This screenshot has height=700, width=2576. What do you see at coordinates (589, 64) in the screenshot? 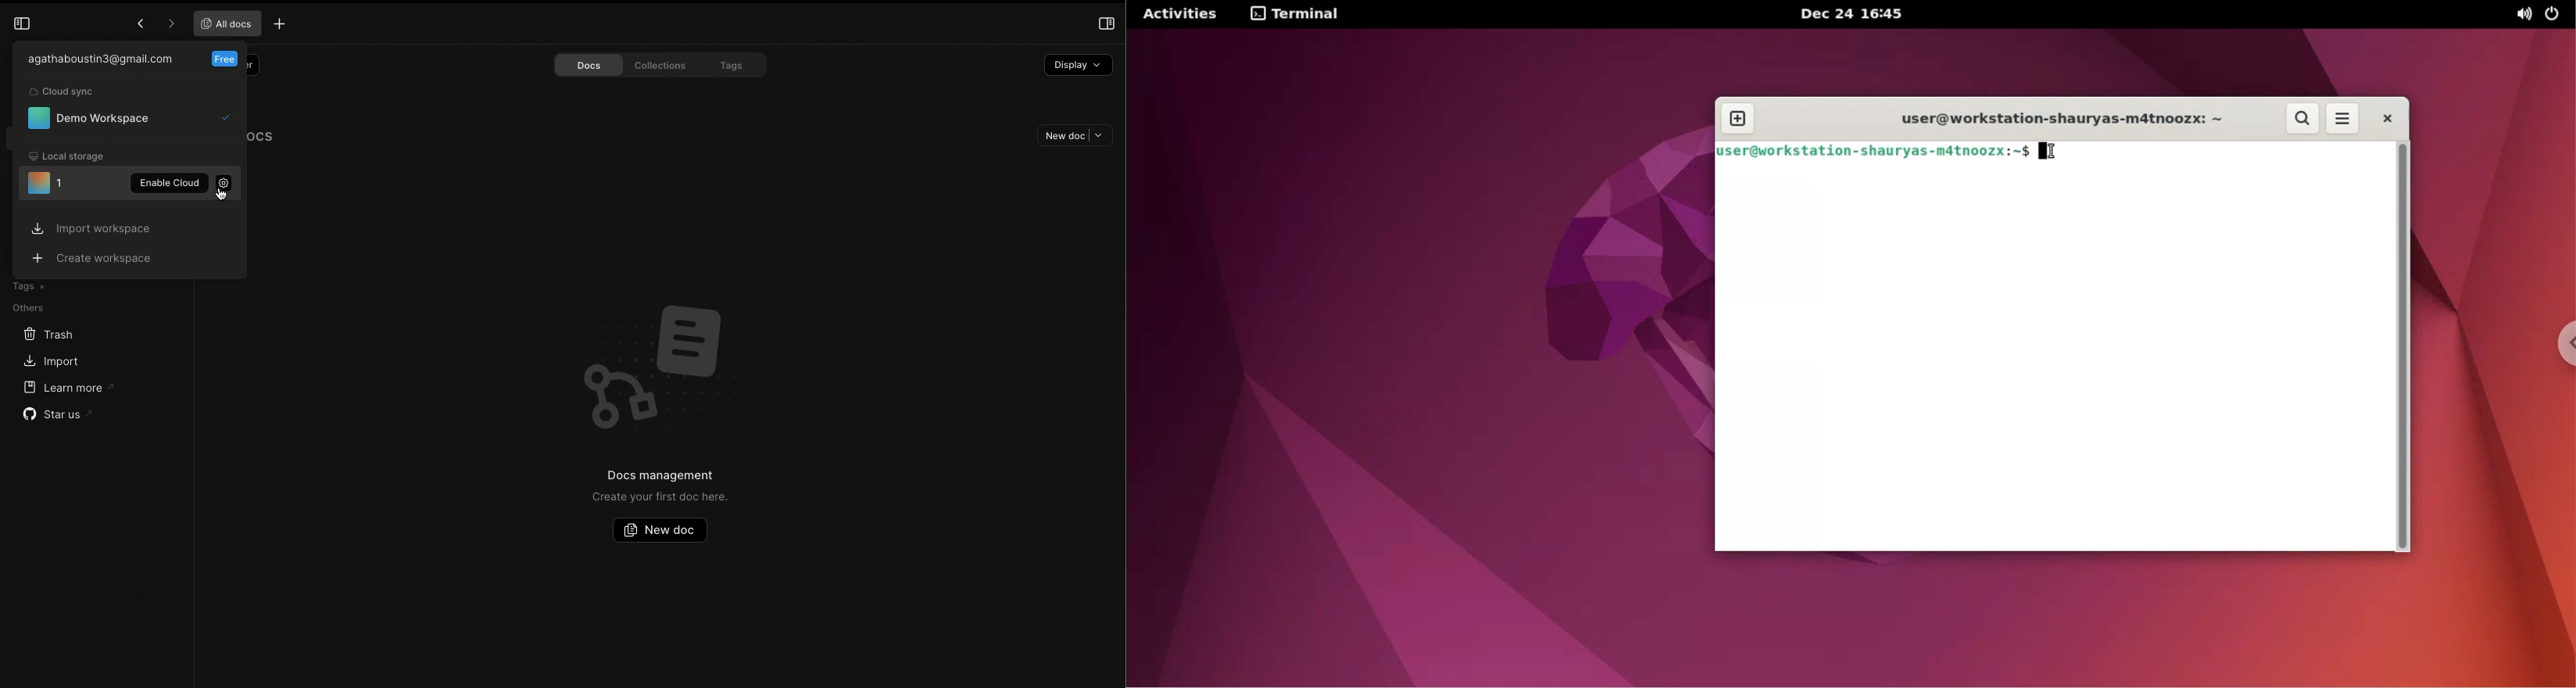
I see `Docs` at bounding box center [589, 64].